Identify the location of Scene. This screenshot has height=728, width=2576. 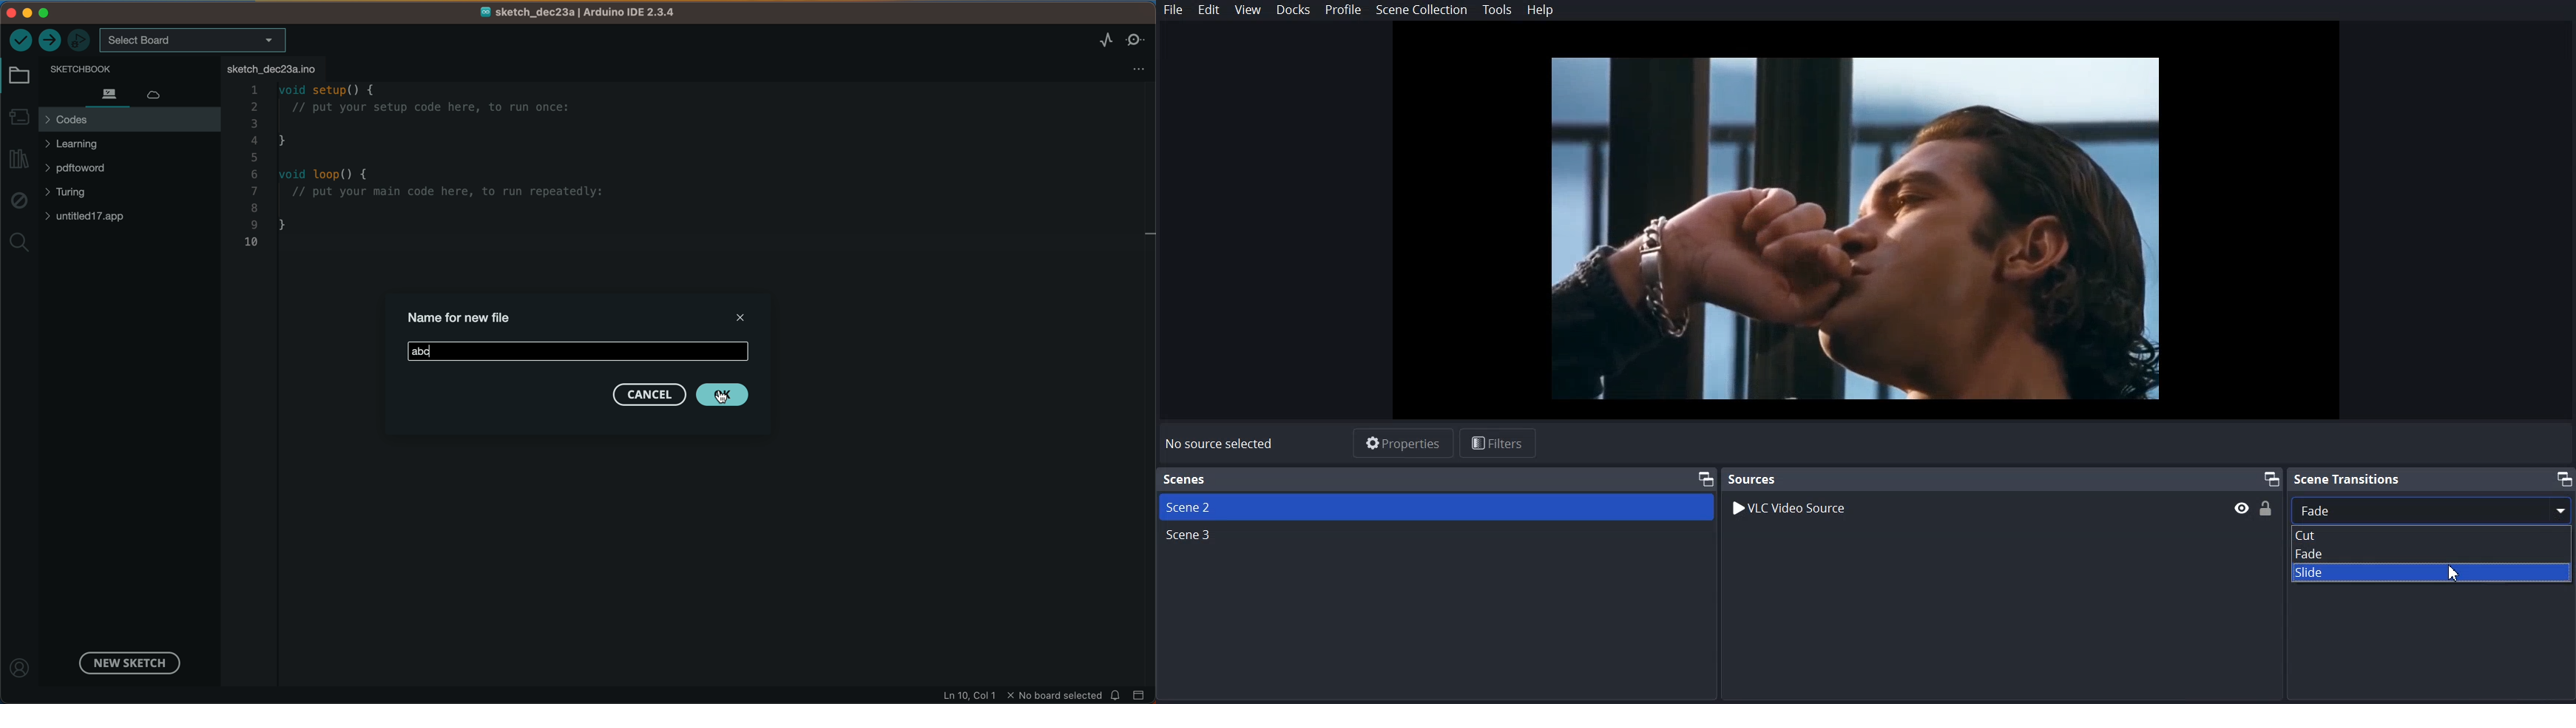
(1436, 507).